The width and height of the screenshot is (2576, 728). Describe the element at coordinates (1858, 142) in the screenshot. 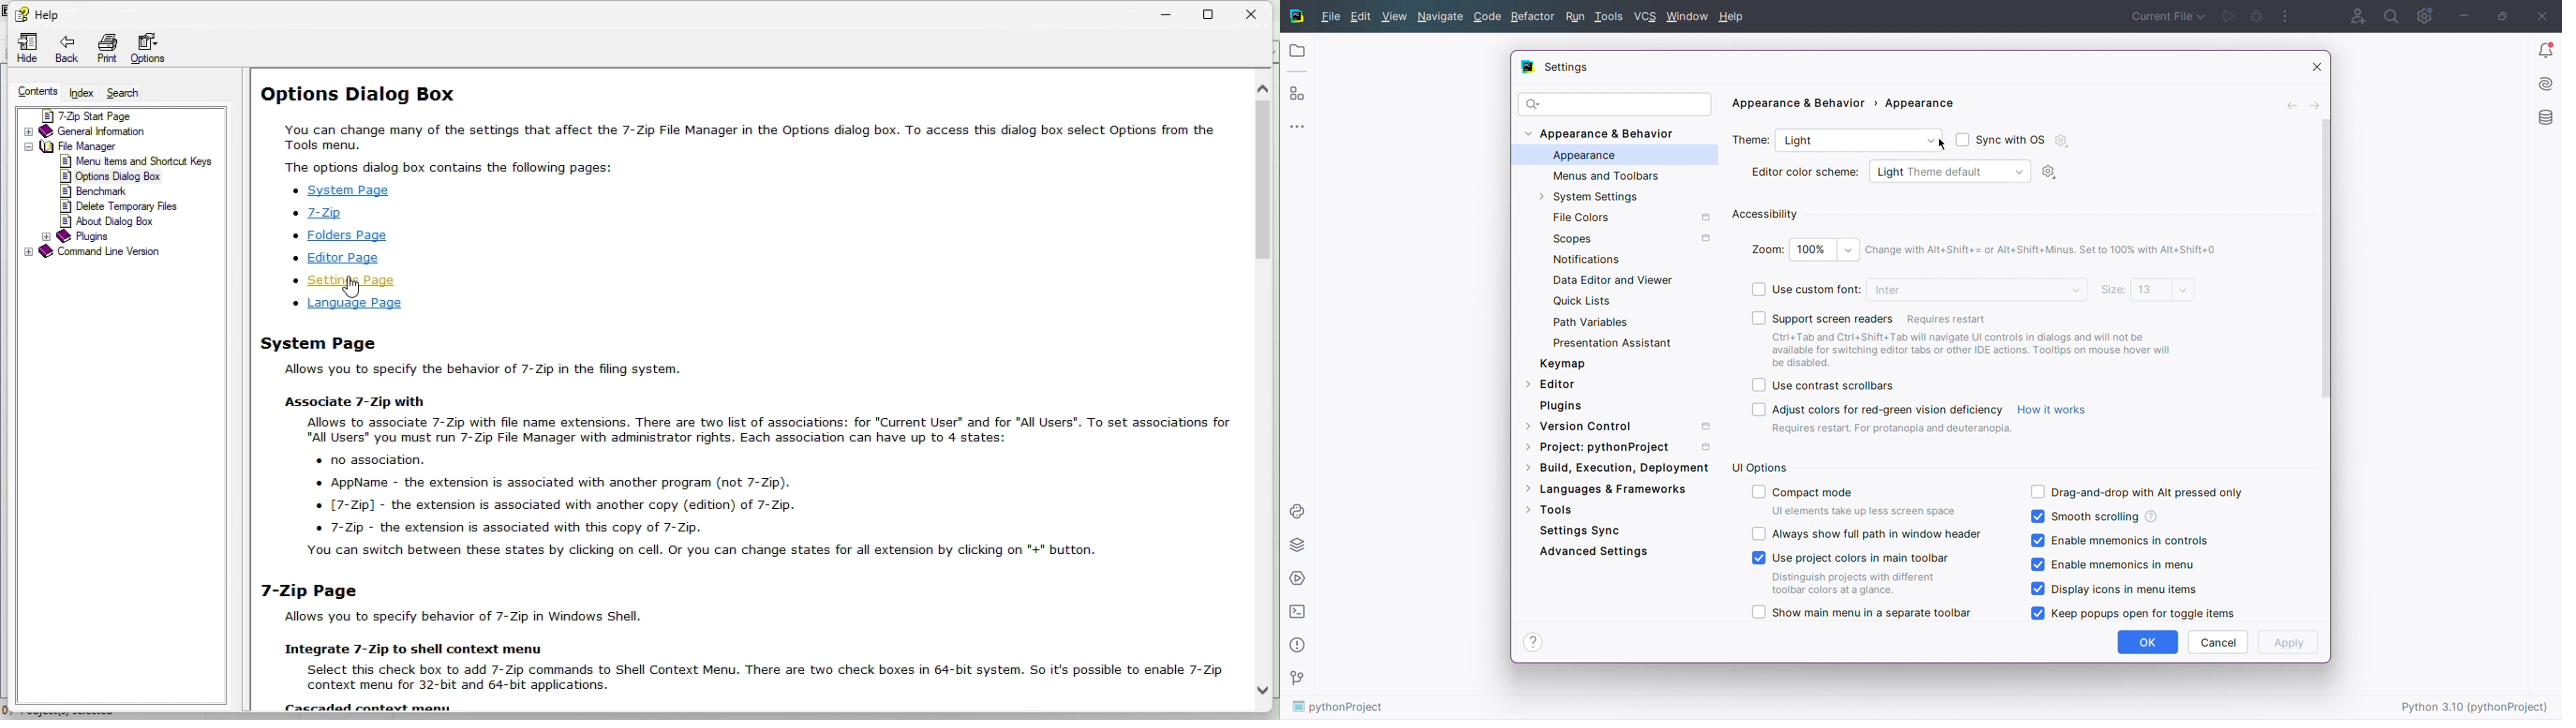

I see `Light` at that location.